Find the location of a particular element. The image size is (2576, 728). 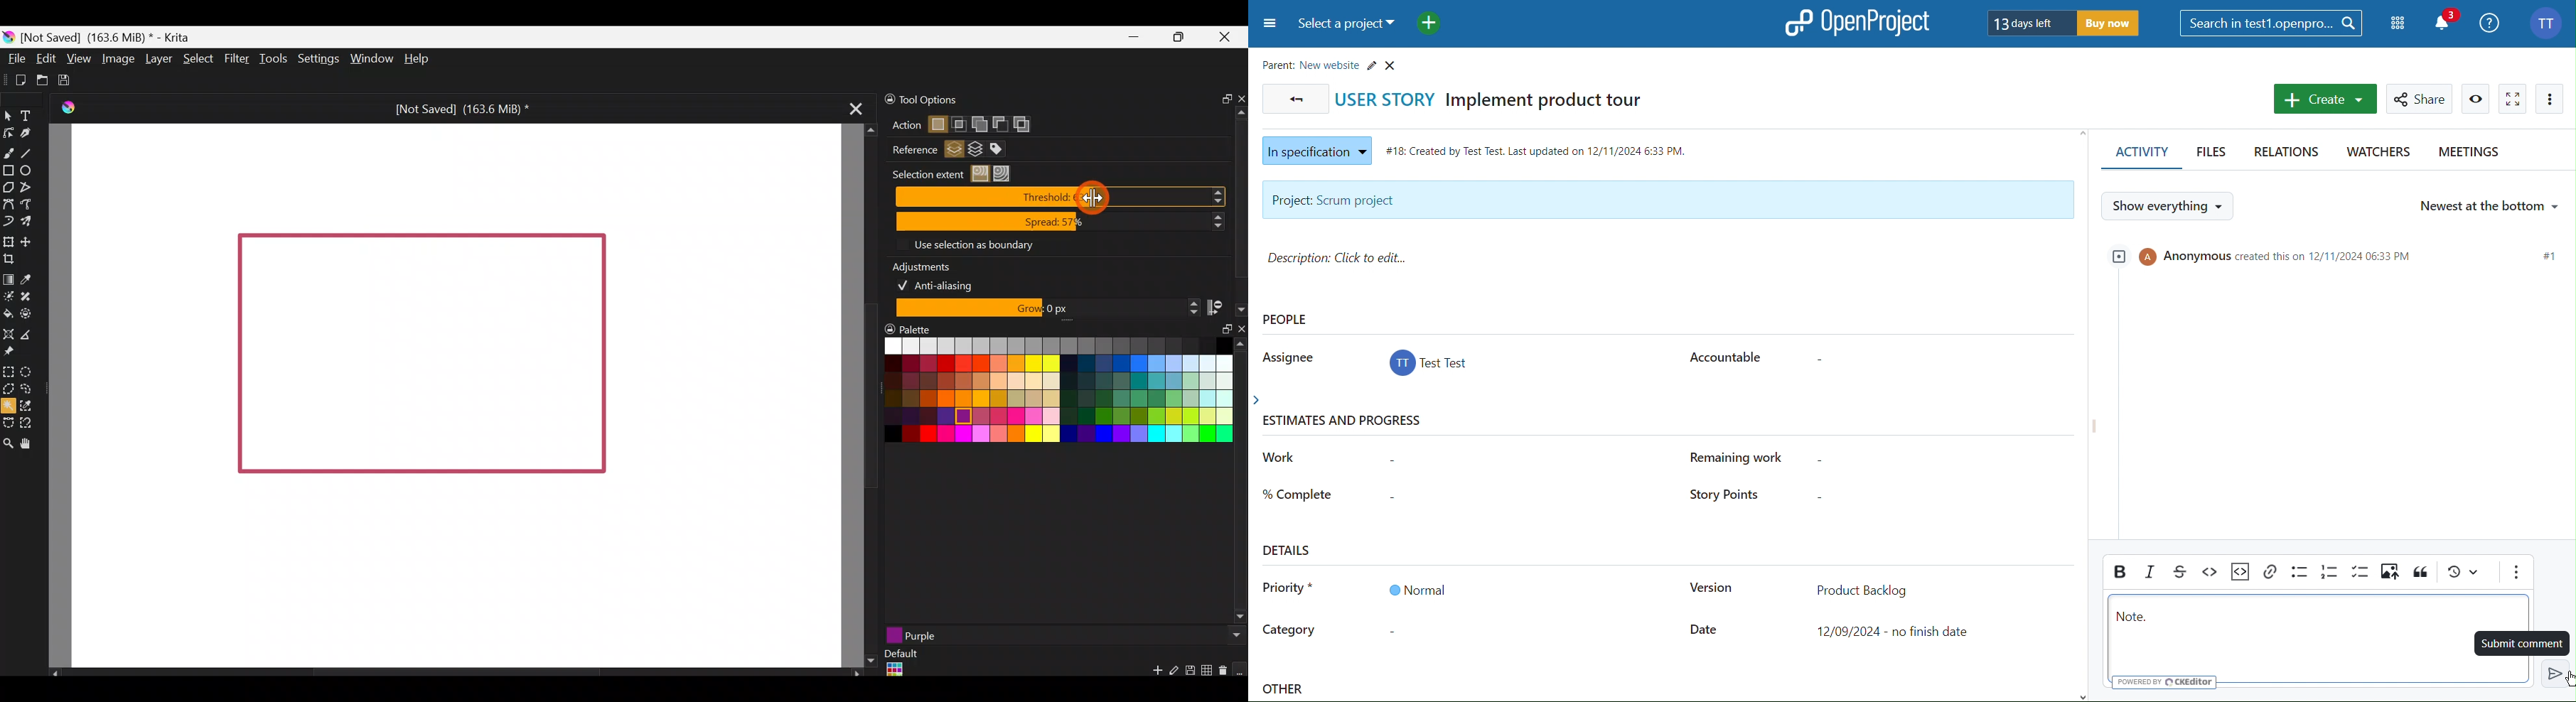

Crop the image to an area is located at coordinates (15, 260).